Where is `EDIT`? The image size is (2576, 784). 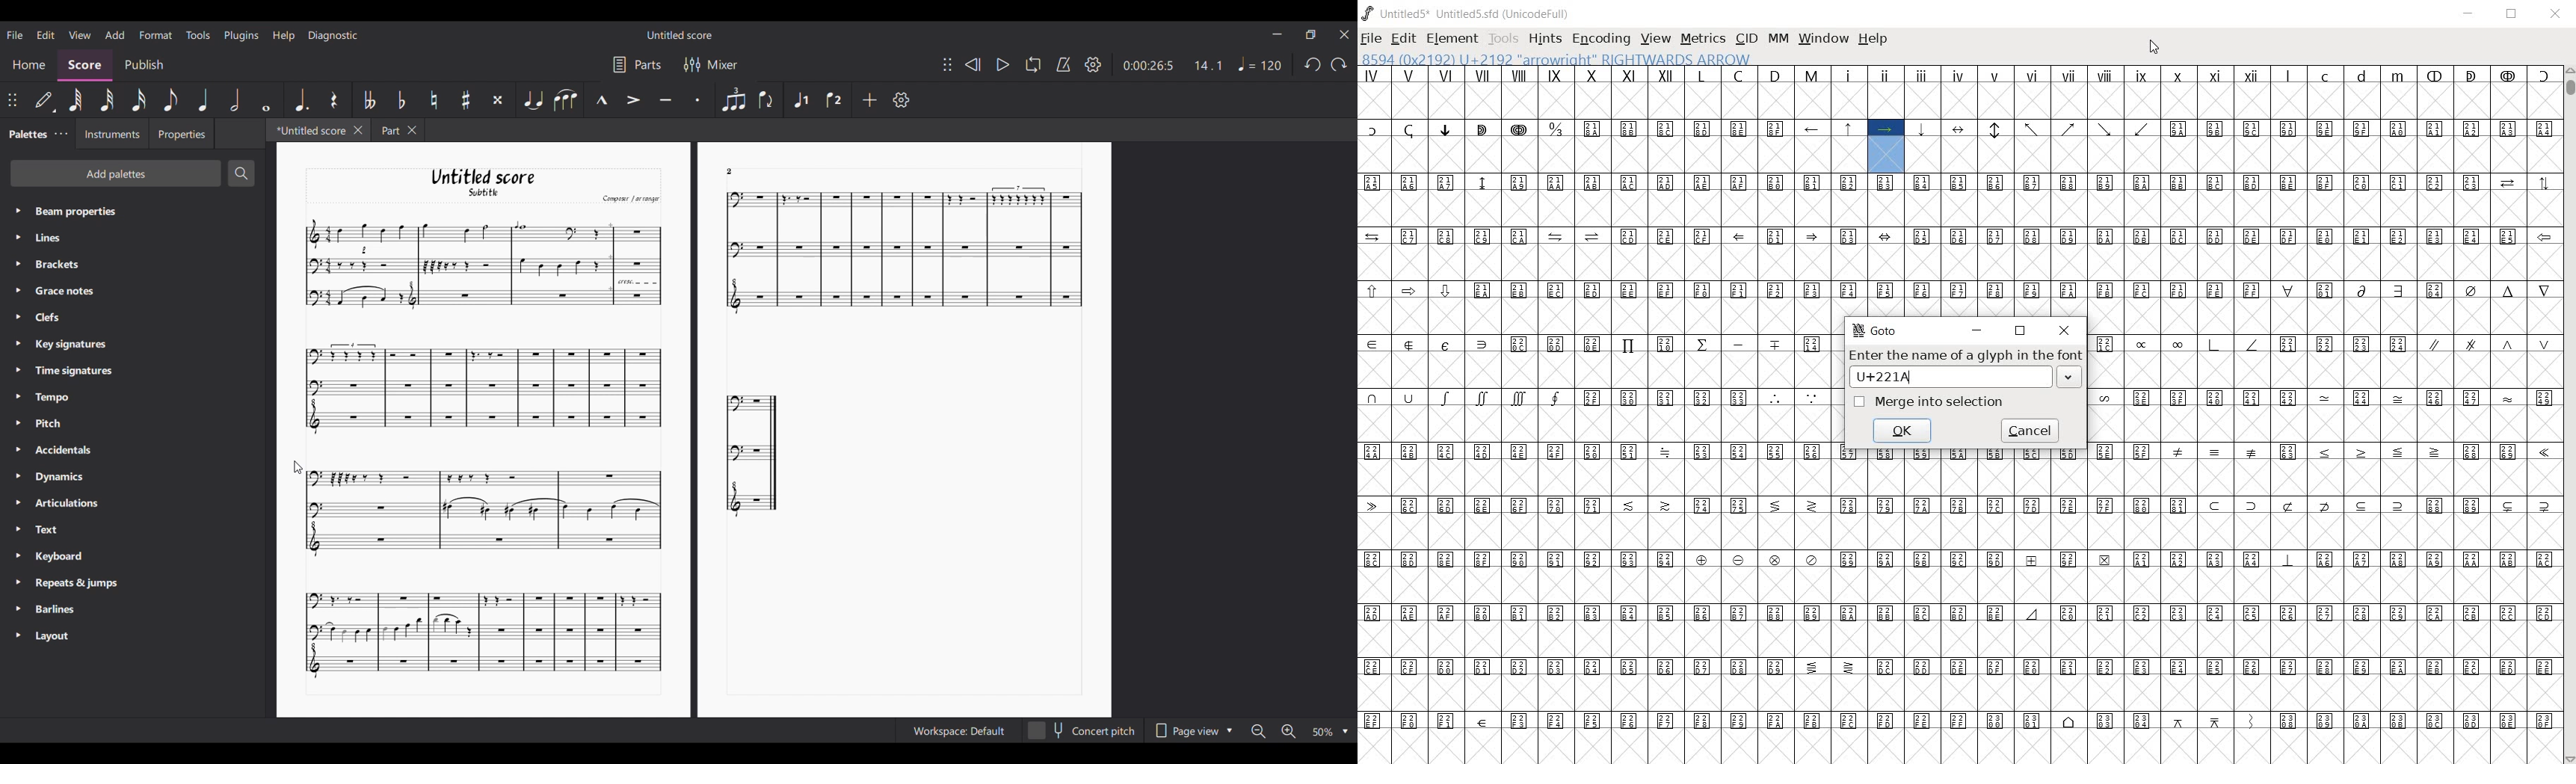
EDIT is located at coordinates (1402, 38).